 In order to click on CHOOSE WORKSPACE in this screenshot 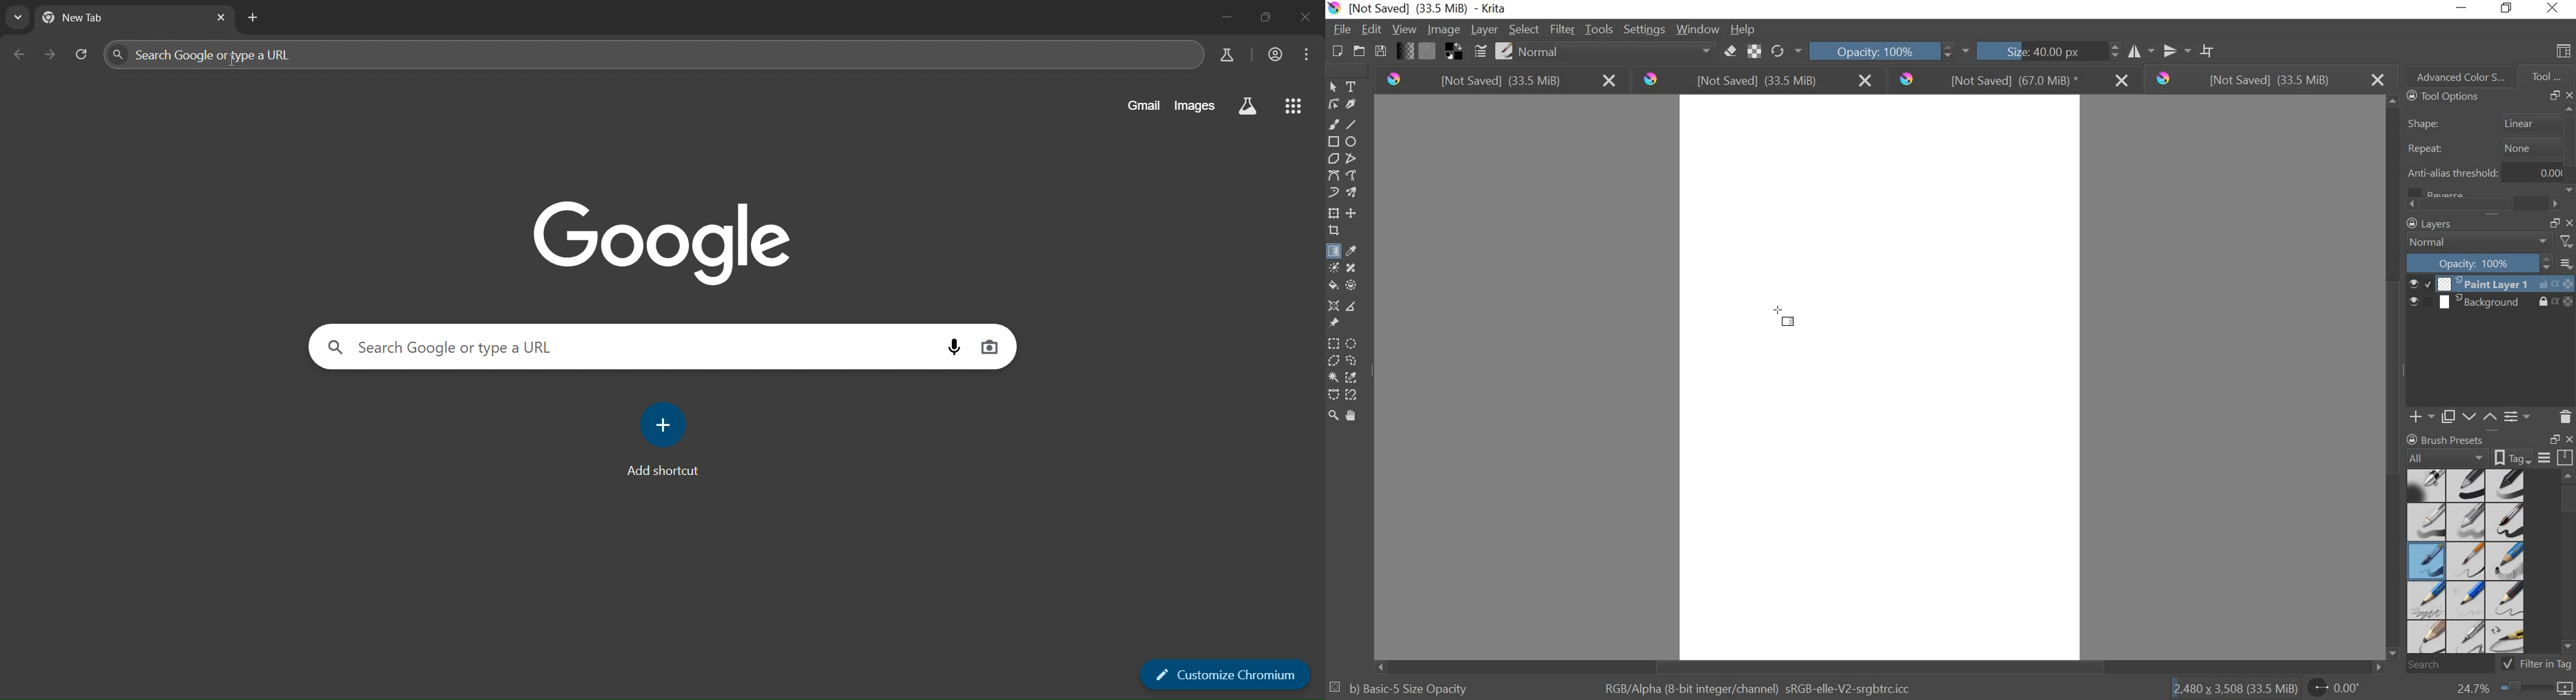, I will do `click(2564, 53)`.